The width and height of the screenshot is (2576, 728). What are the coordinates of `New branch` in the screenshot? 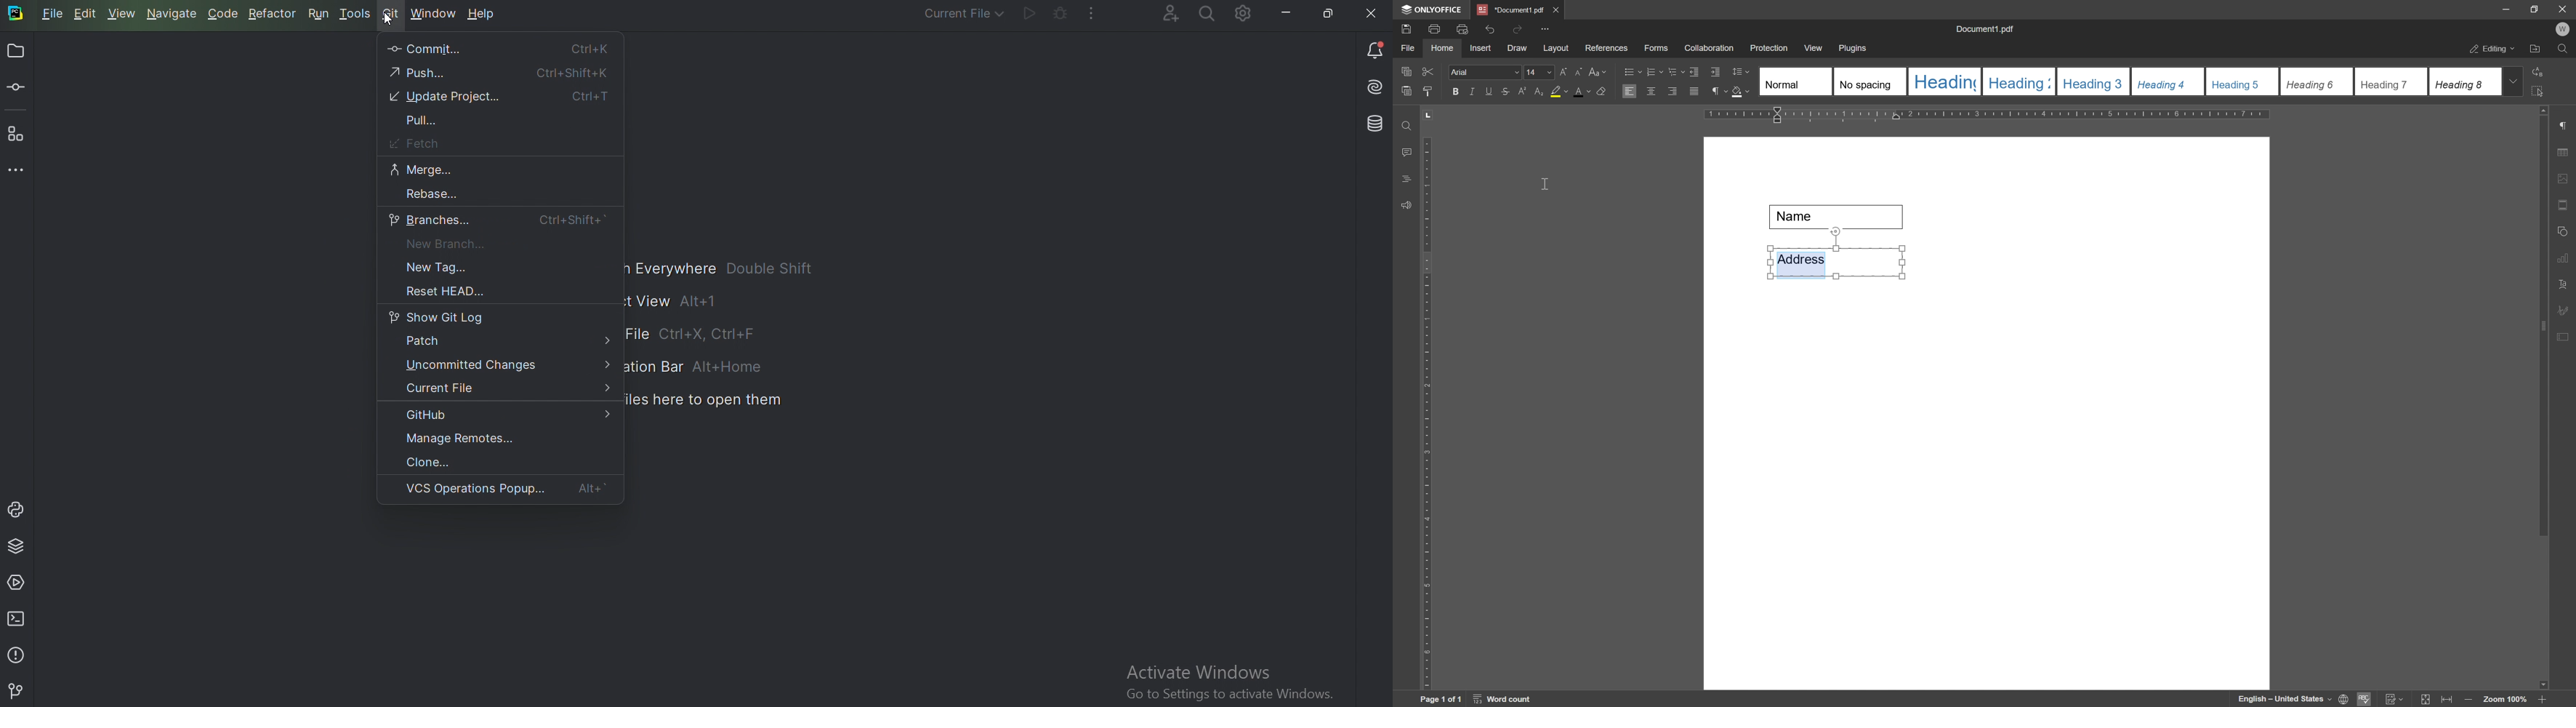 It's located at (443, 244).